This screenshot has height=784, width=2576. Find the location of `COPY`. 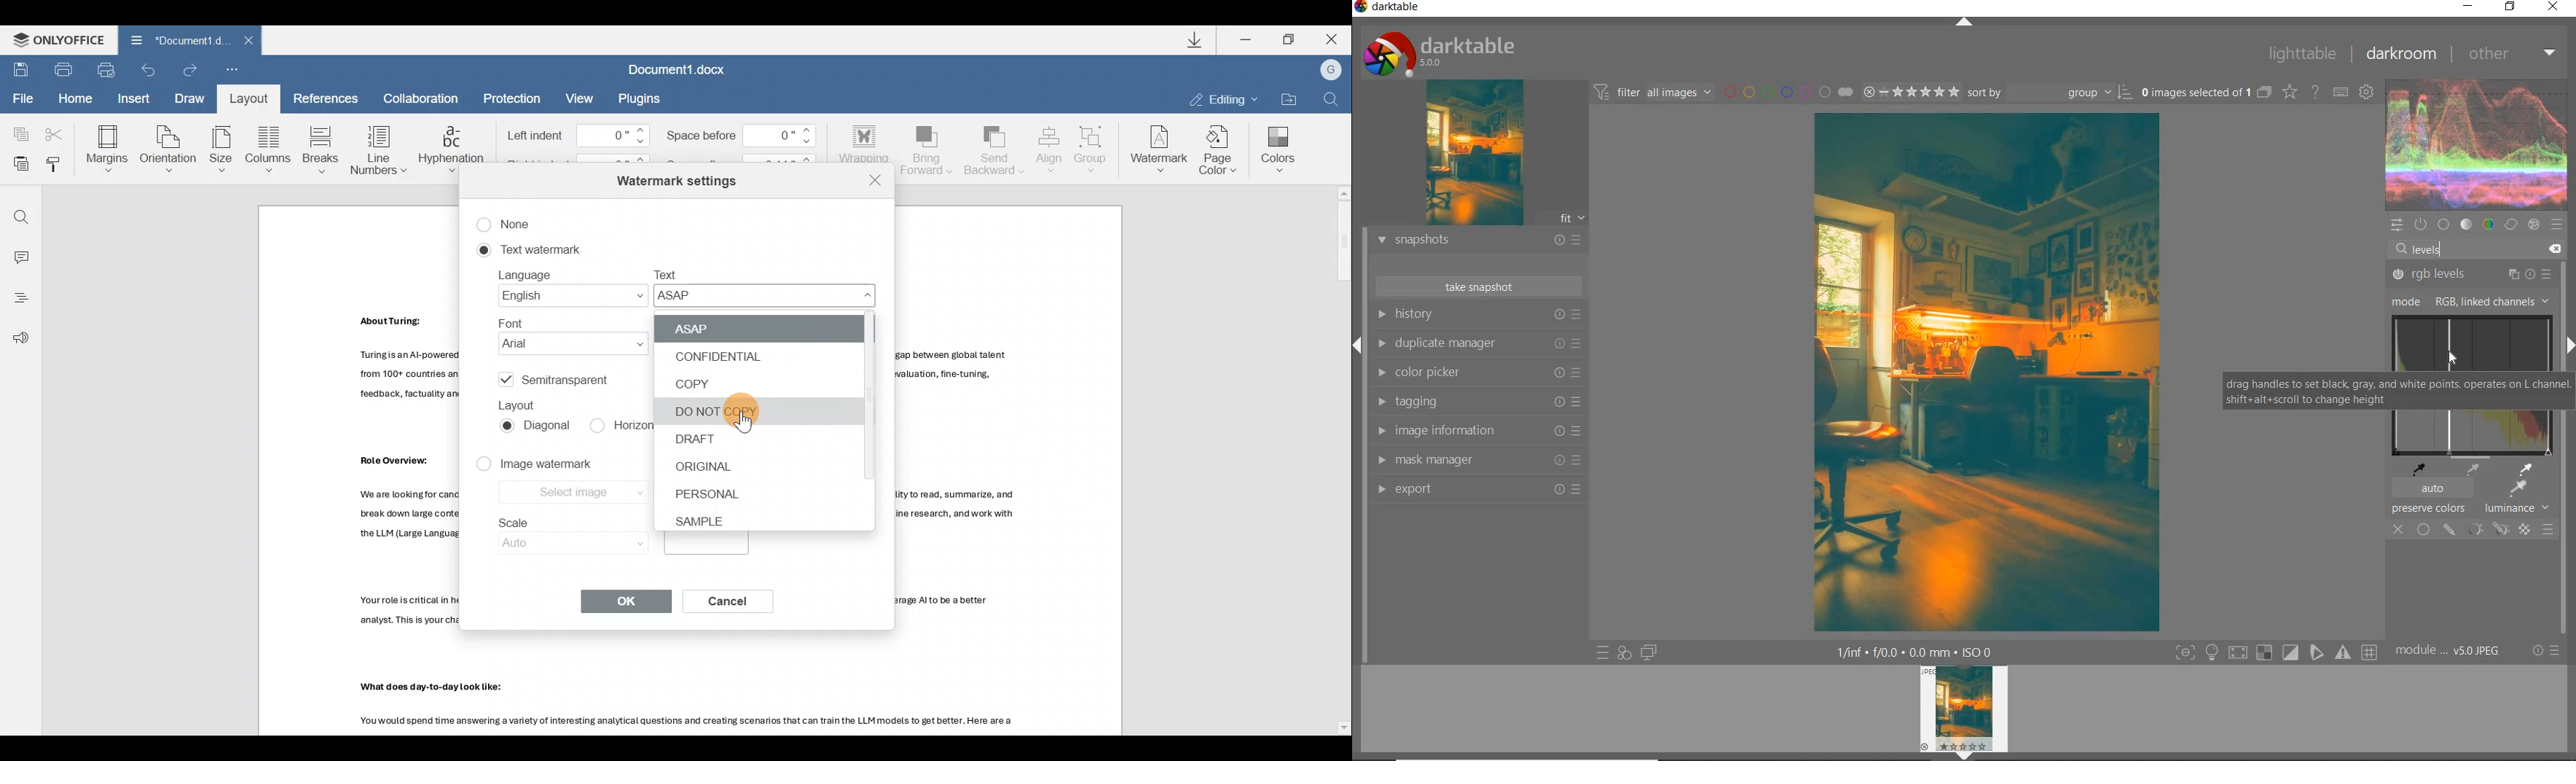

COPY is located at coordinates (745, 383).